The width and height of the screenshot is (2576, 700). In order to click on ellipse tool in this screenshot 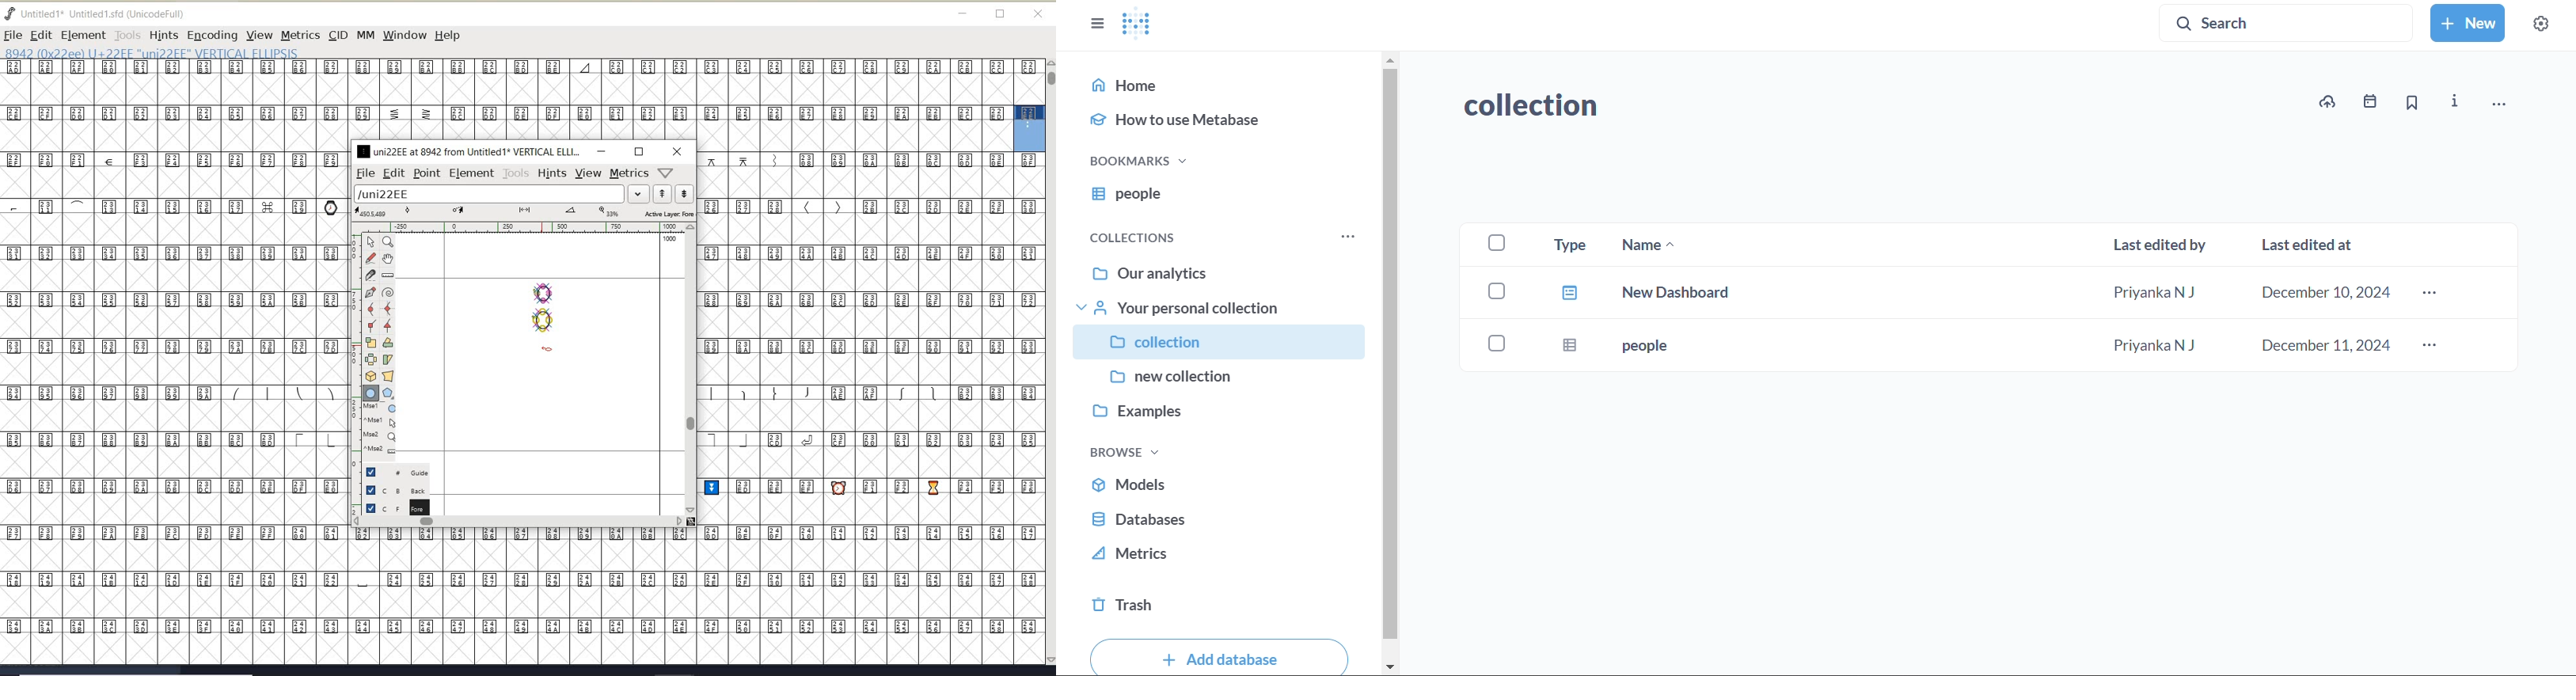, I will do `click(548, 348)`.